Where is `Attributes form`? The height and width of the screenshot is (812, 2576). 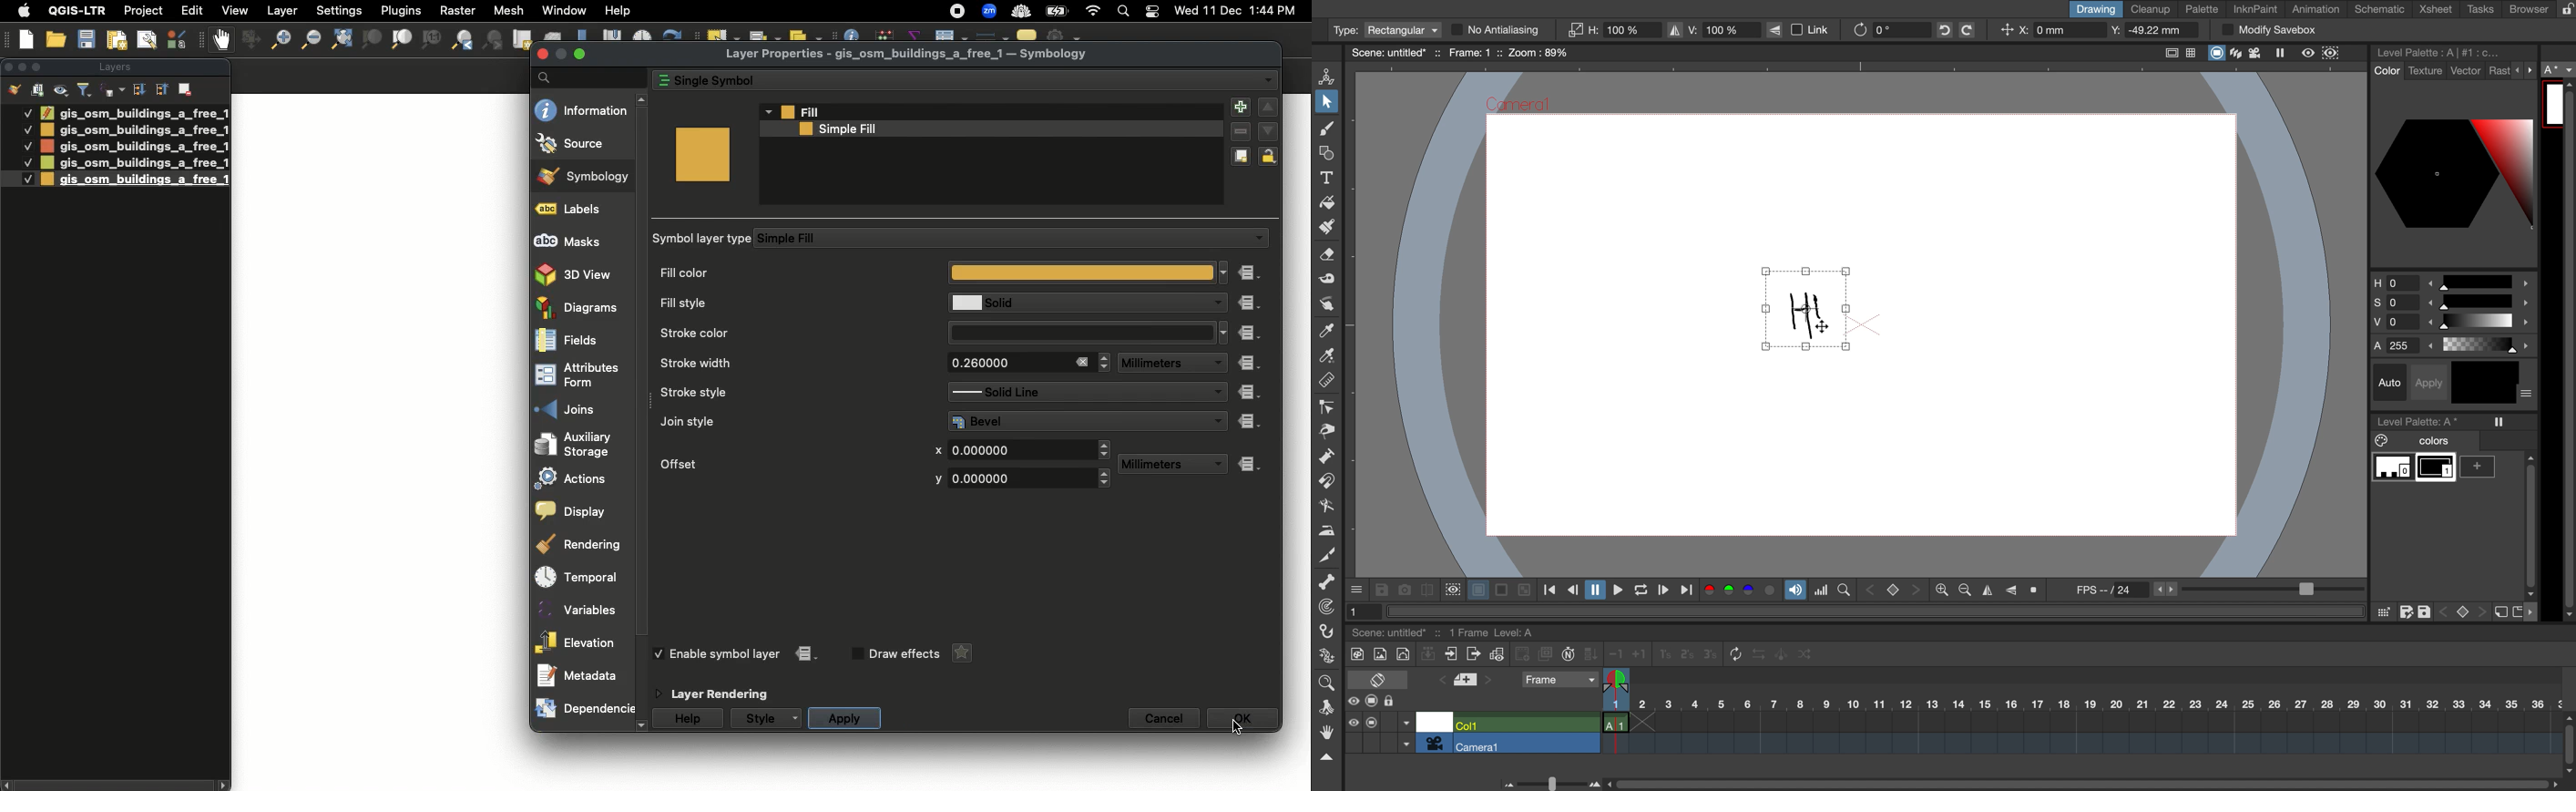
Attributes form is located at coordinates (583, 376).